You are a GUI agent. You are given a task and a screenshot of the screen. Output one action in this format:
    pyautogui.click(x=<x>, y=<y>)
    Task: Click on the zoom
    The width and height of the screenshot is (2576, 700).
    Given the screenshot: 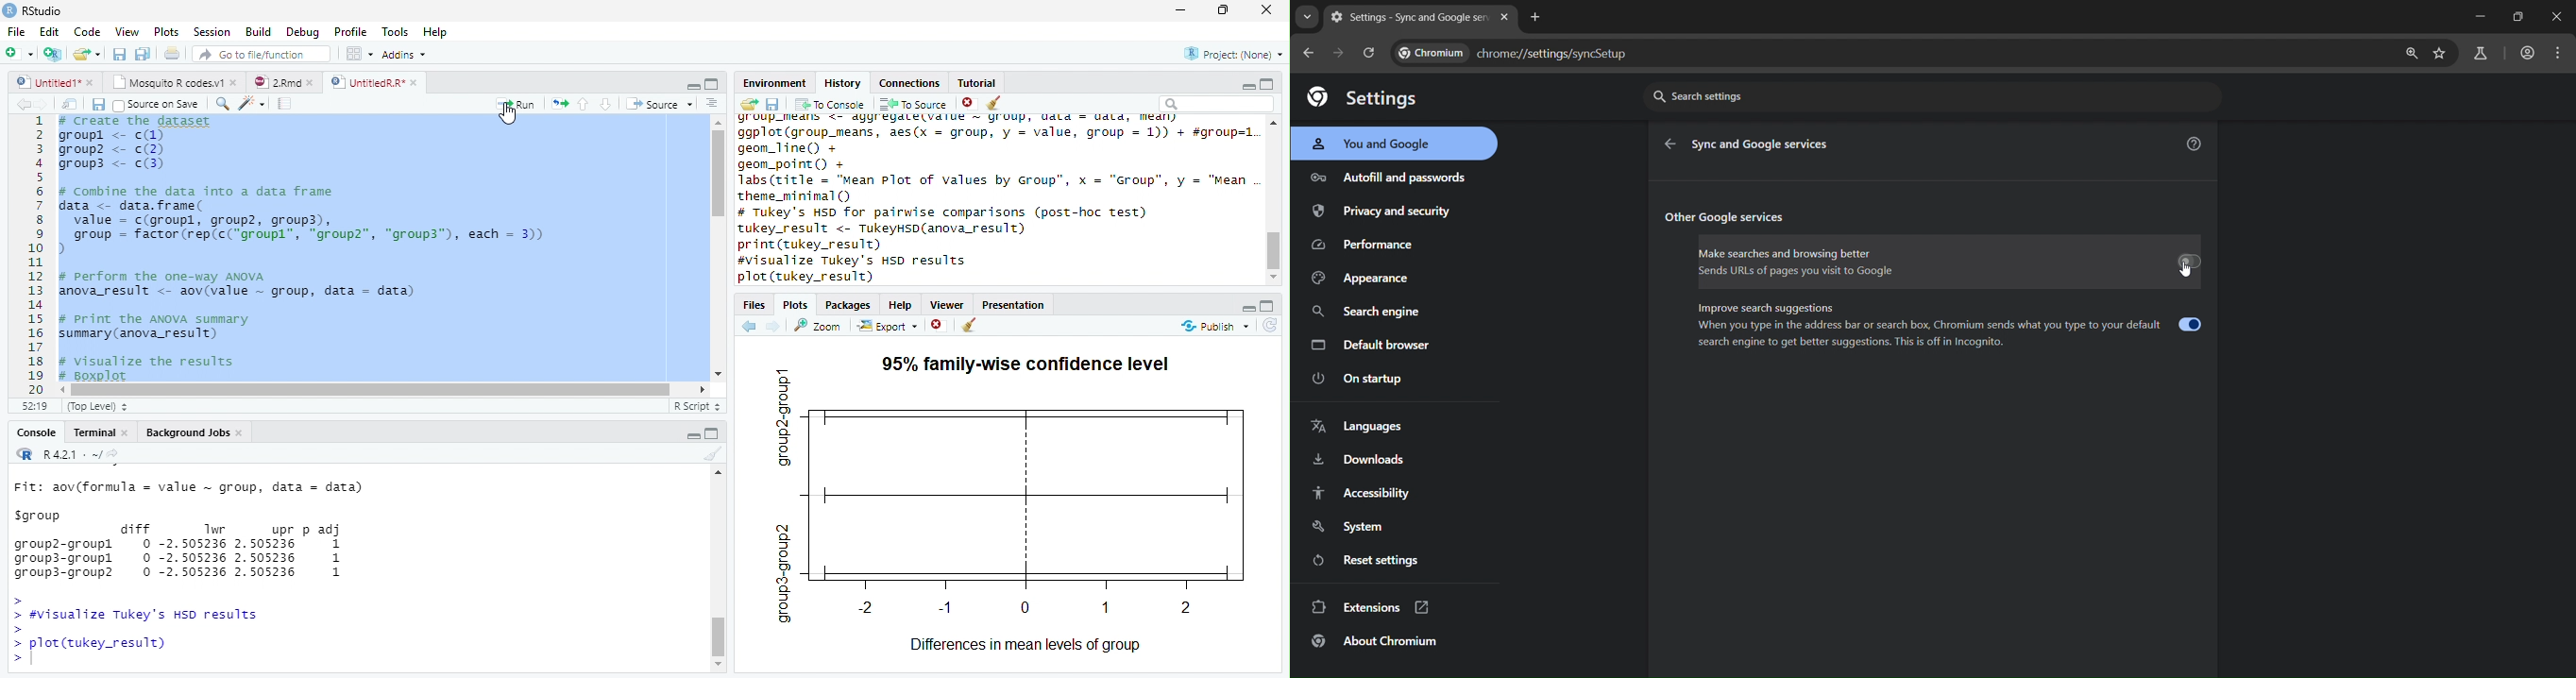 What is the action you would take?
    pyautogui.click(x=2414, y=53)
    